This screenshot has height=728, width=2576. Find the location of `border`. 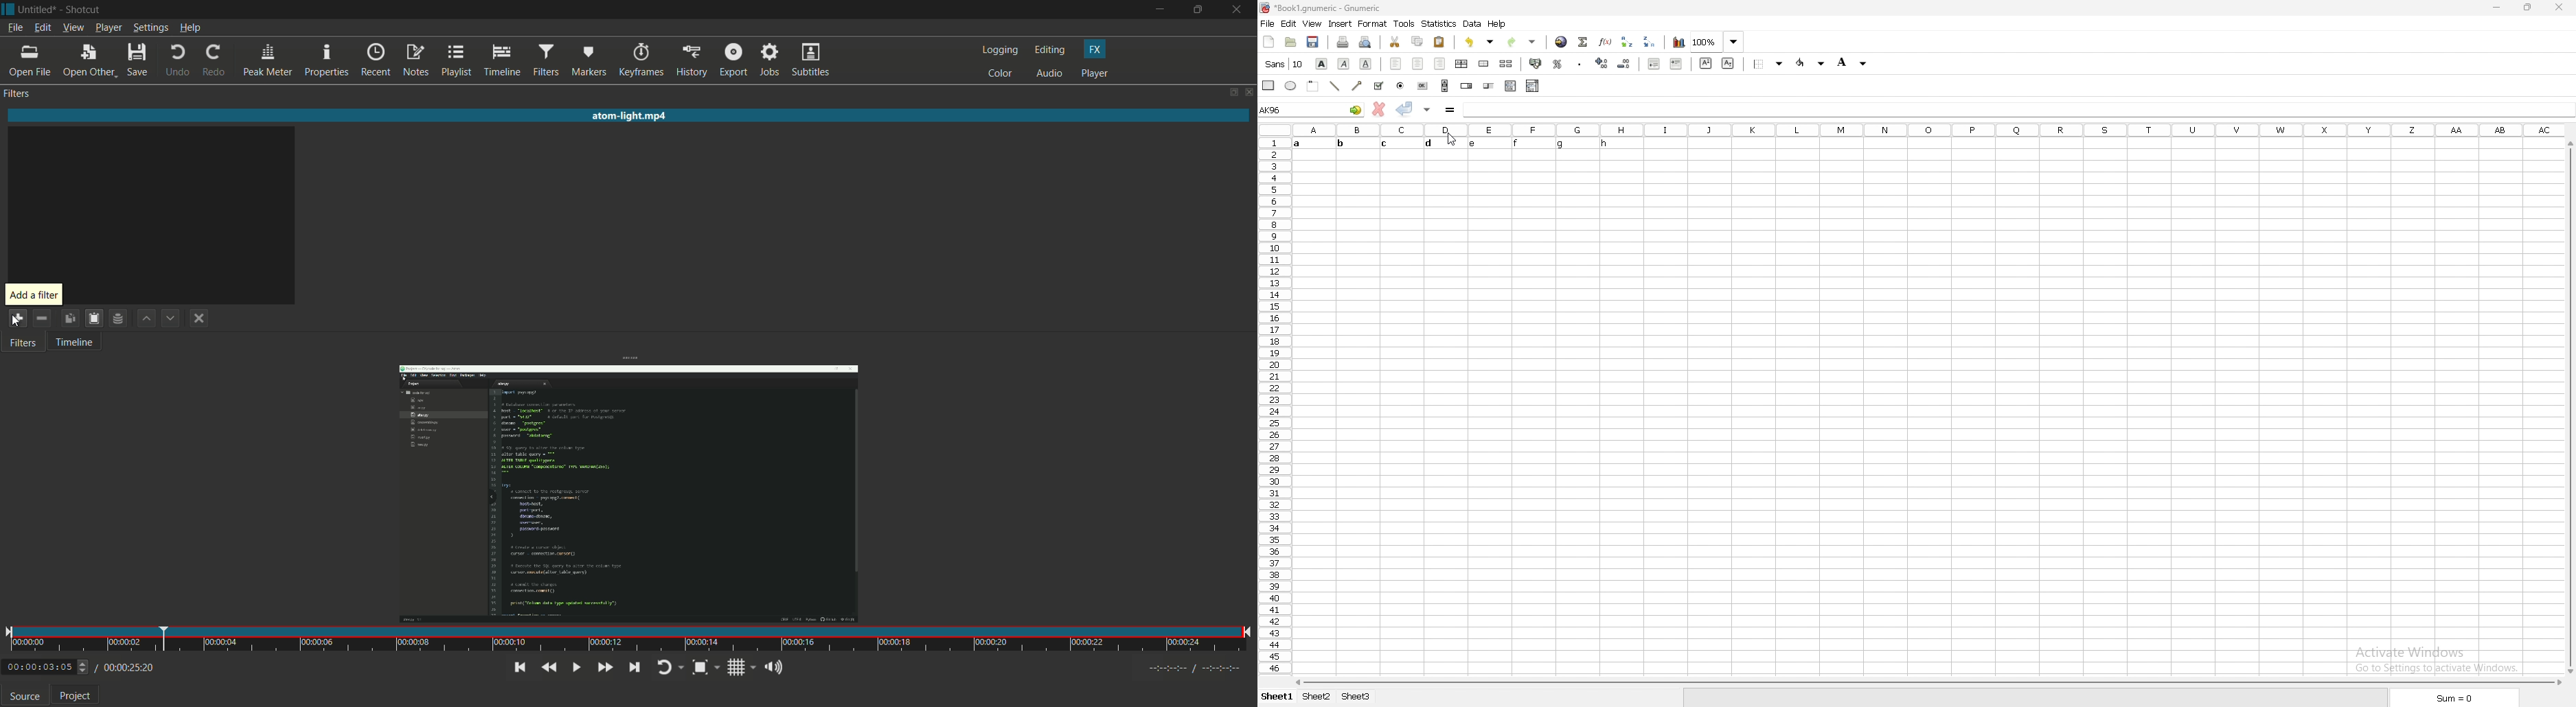

border is located at coordinates (1771, 63).